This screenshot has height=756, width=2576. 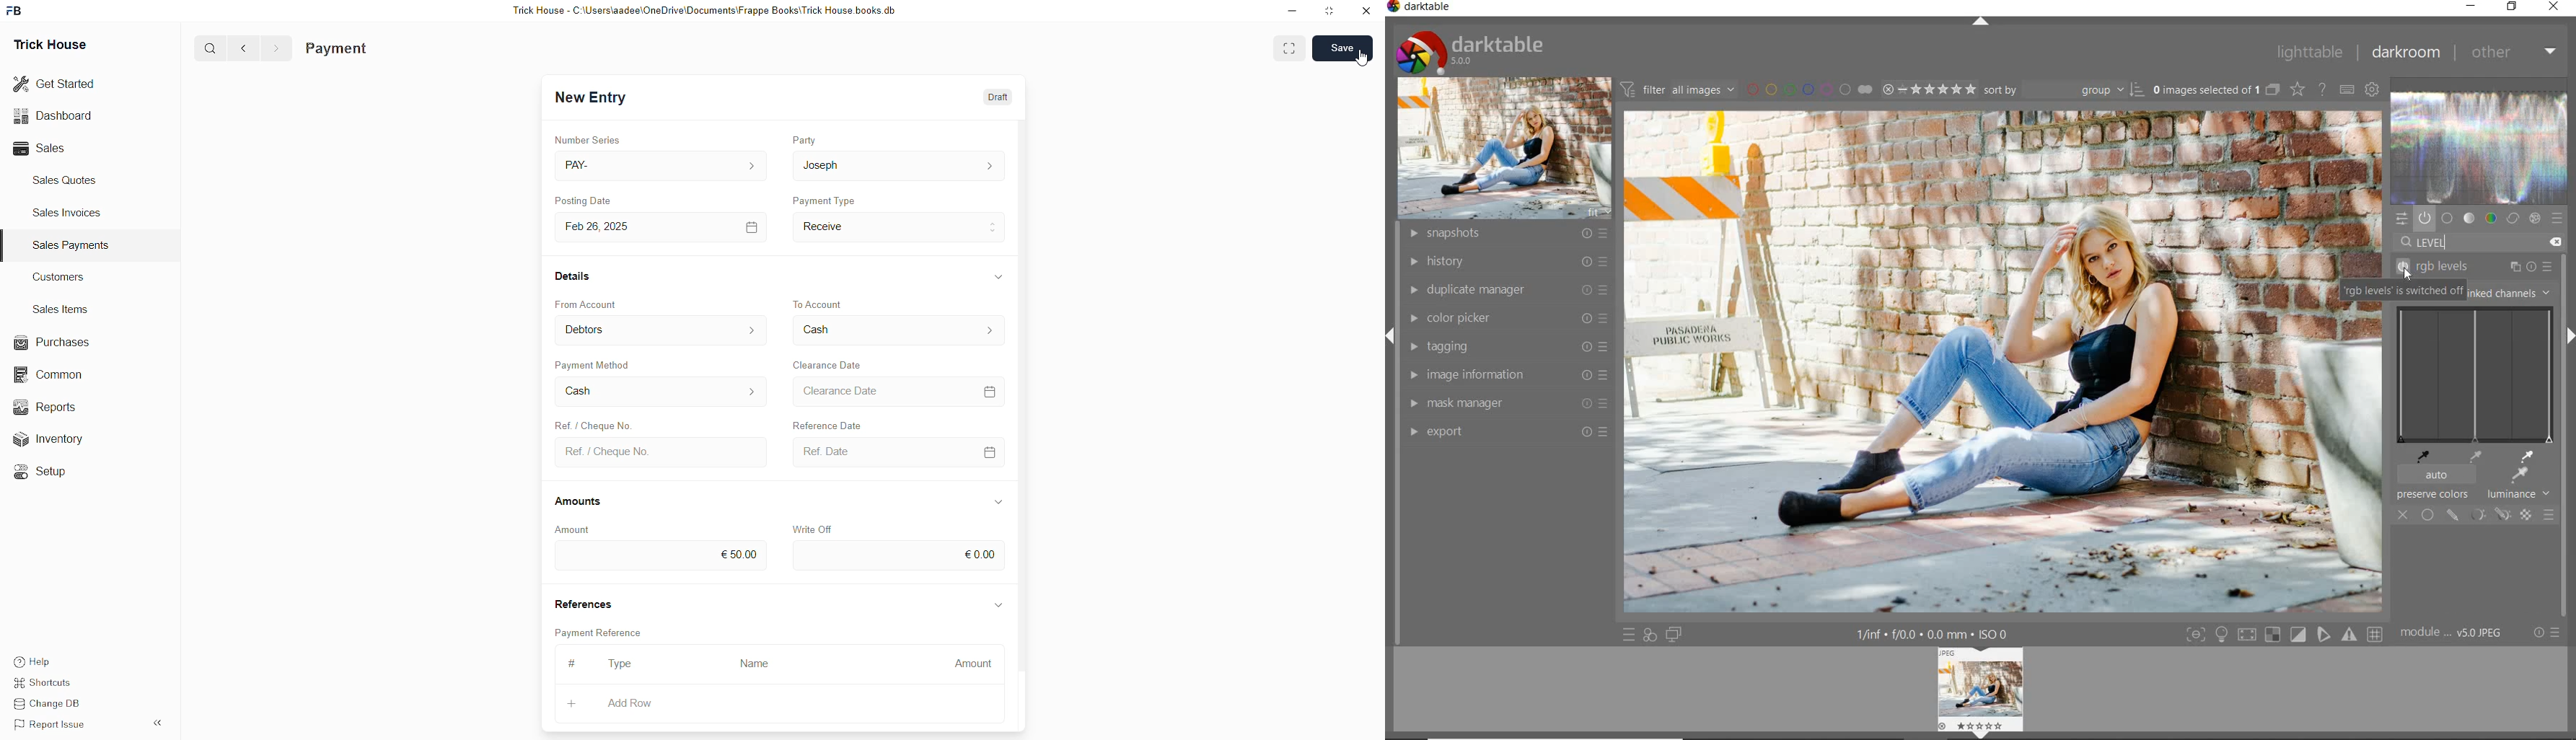 I want to click on PAY, so click(x=664, y=165).